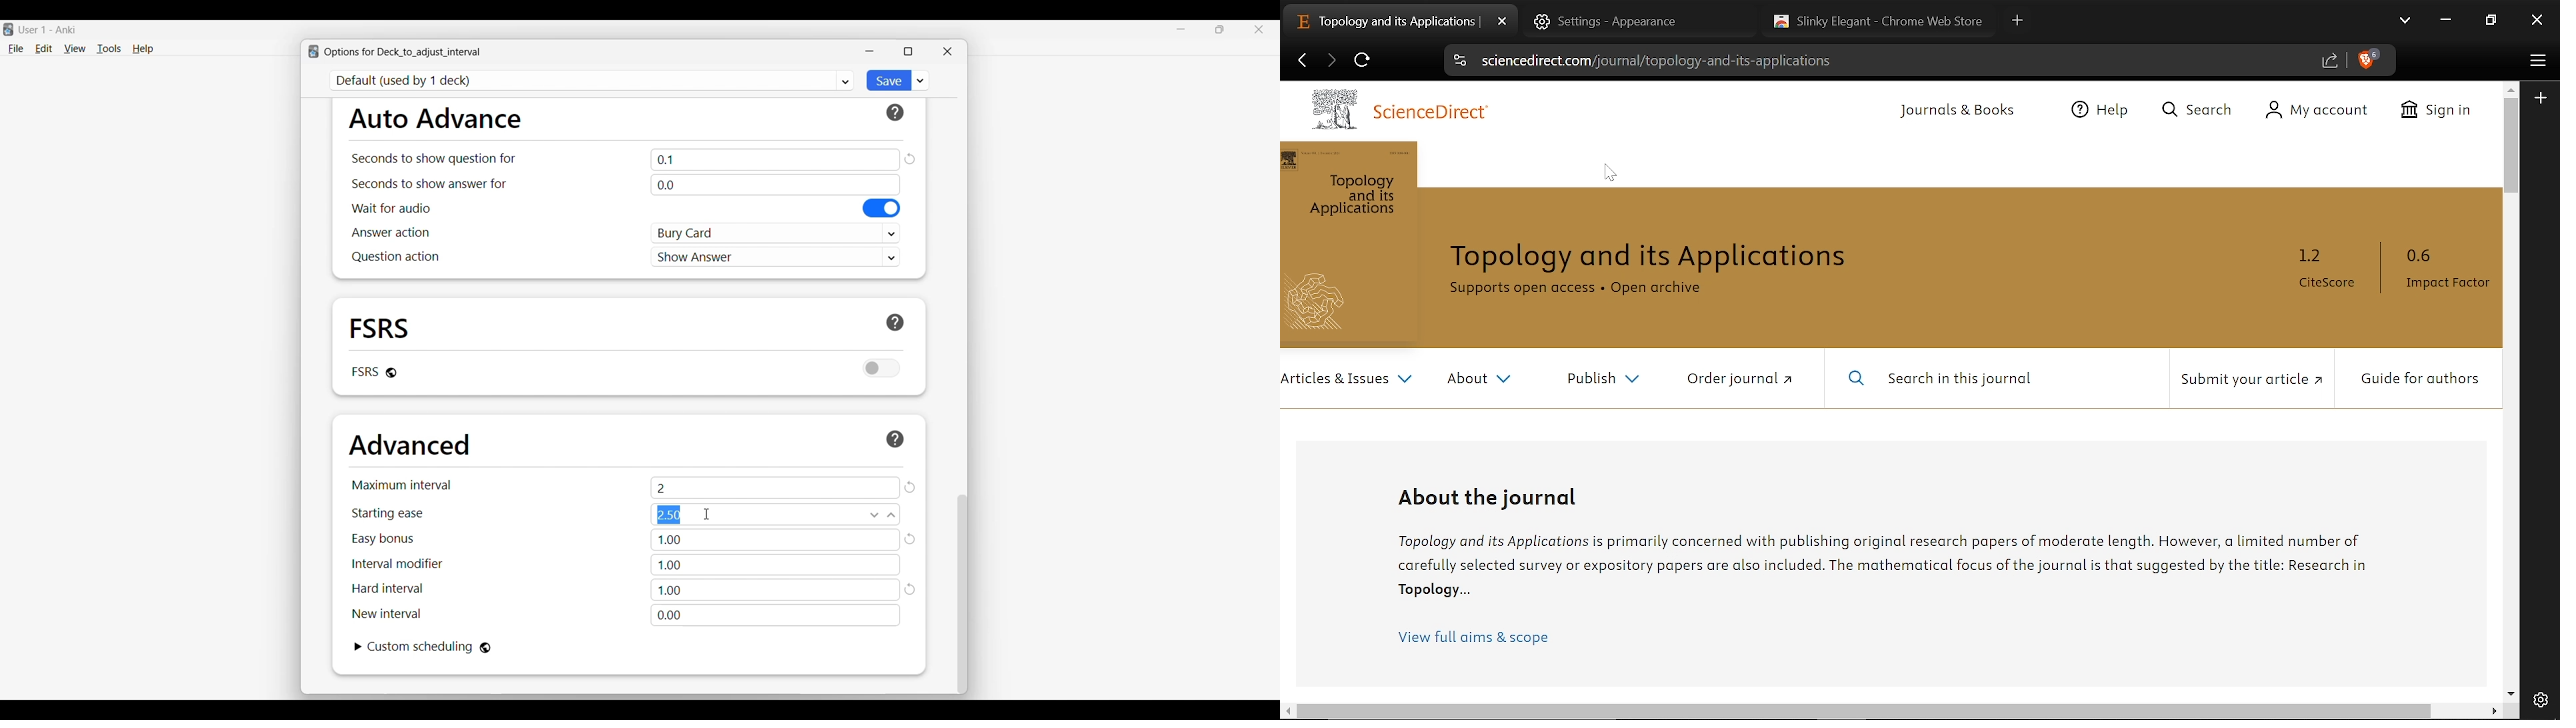 This screenshot has width=2576, height=728. What do you see at coordinates (391, 208) in the screenshot?
I see `Indicates wait for audio` at bounding box center [391, 208].